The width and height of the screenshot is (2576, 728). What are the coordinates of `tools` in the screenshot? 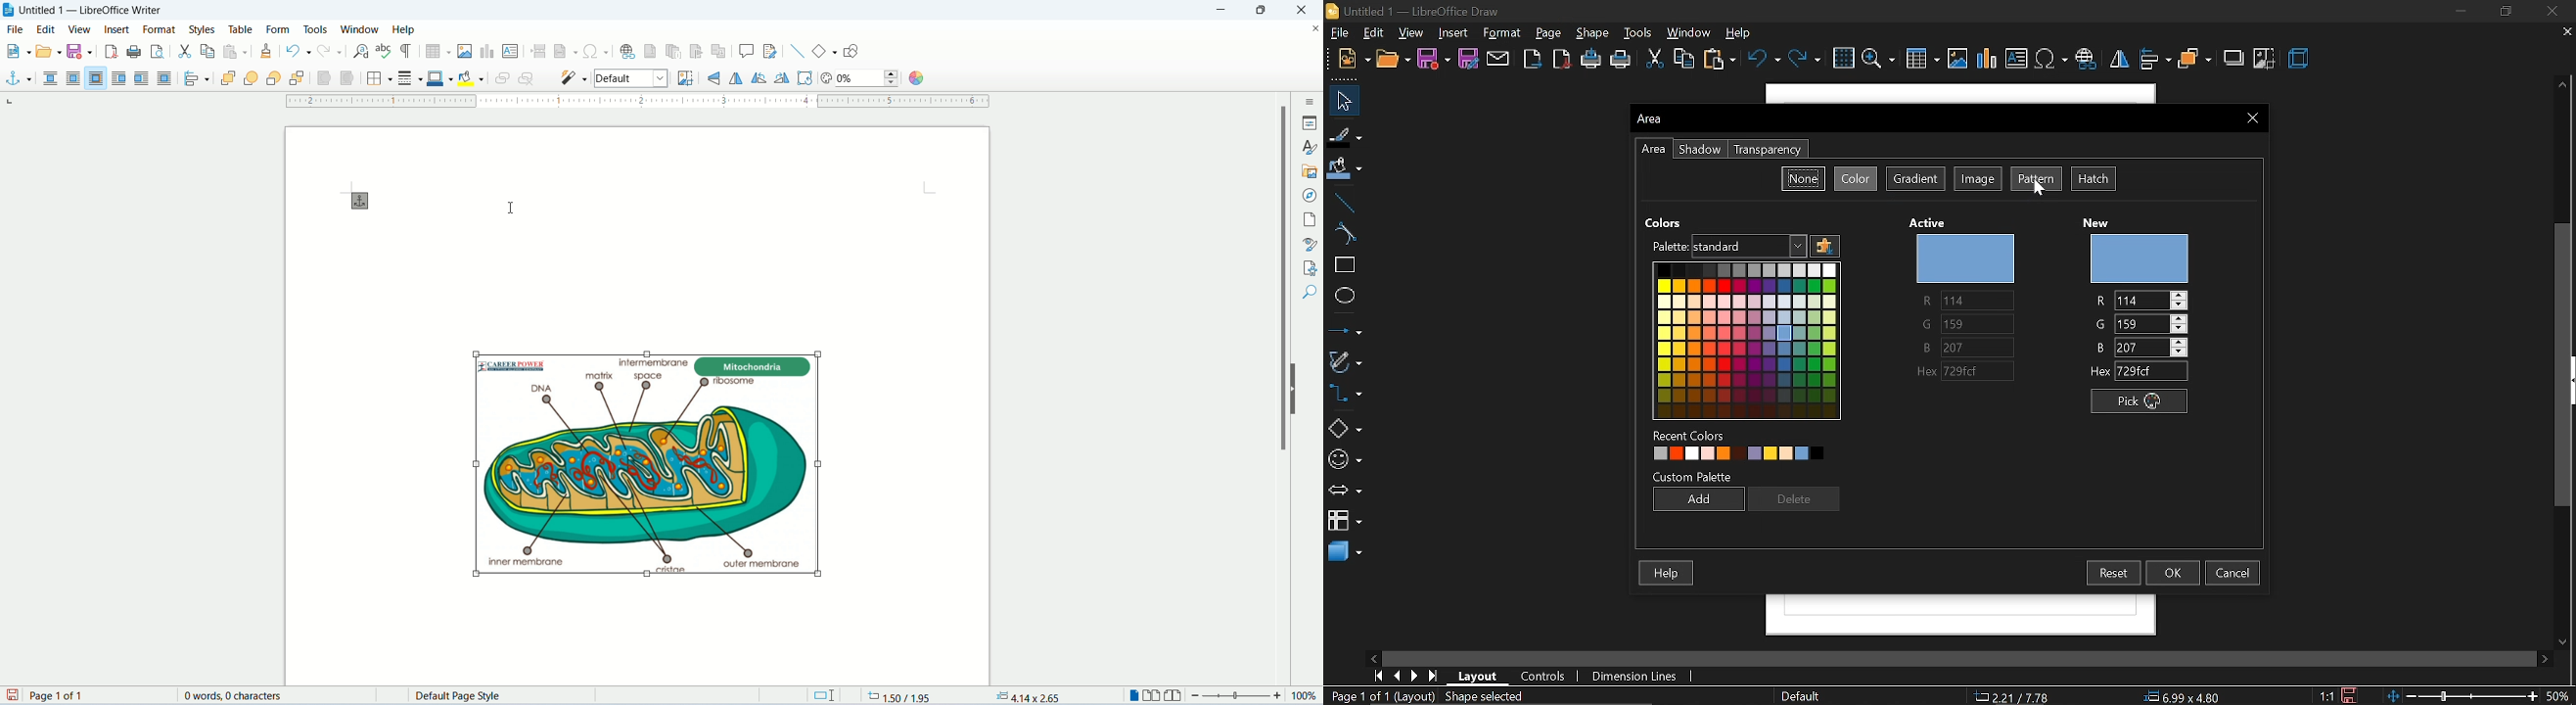 It's located at (316, 30).